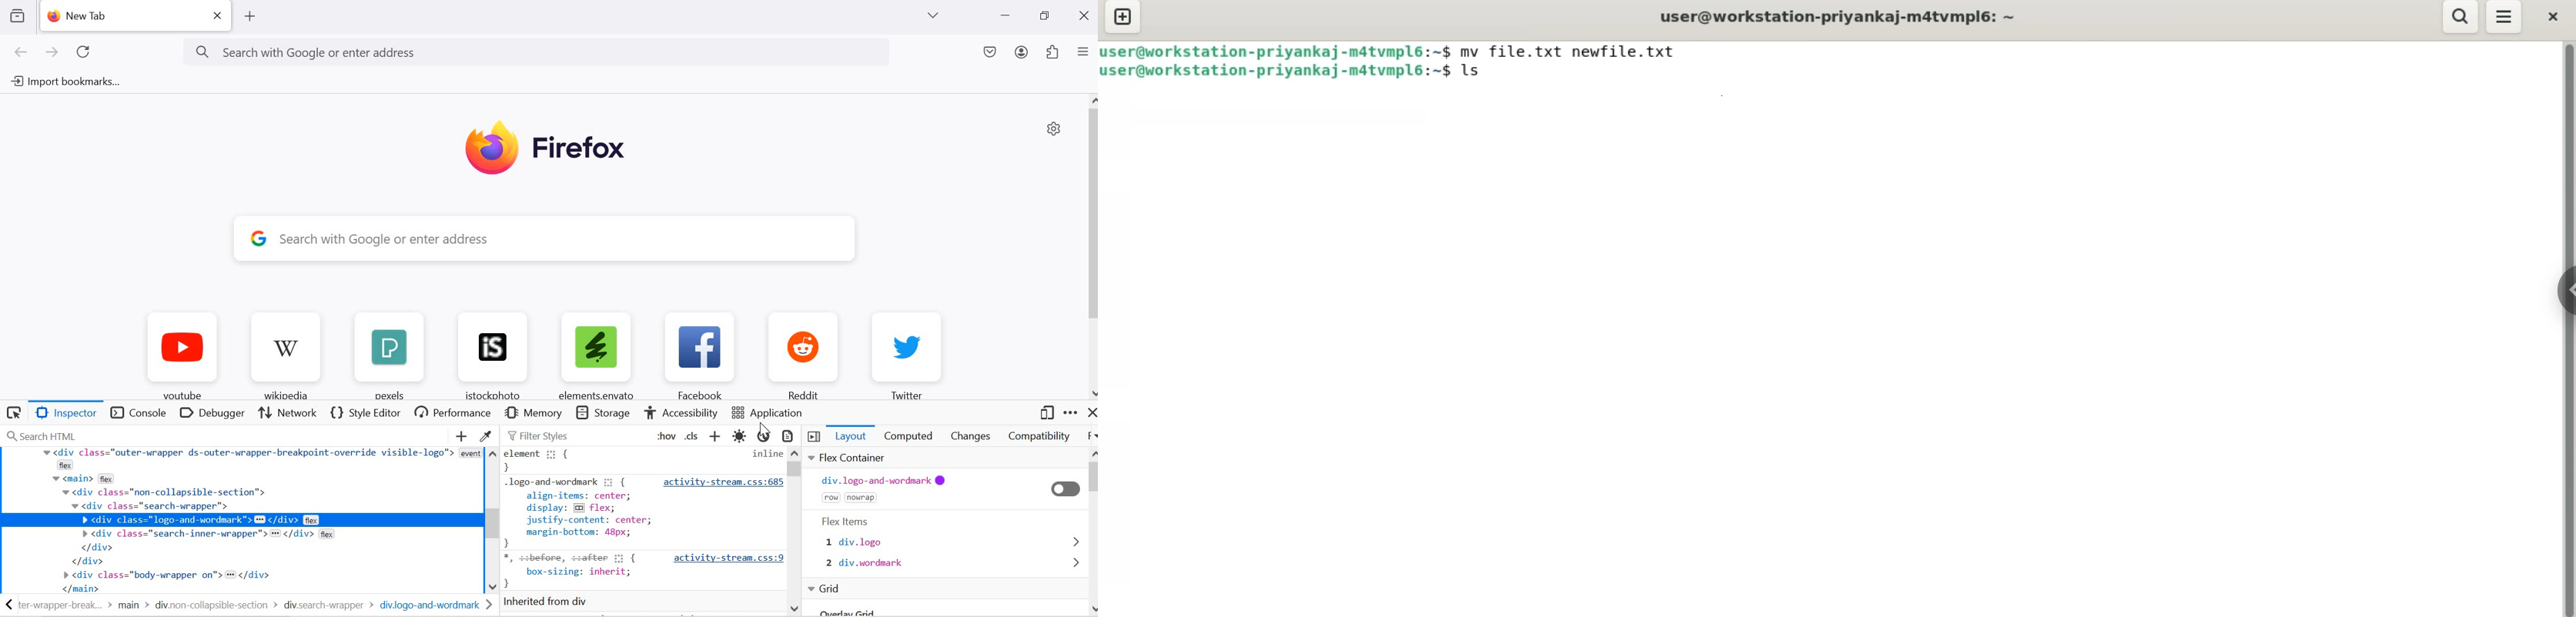  Describe the element at coordinates (1046, 412) in the screenshot. I see `responsive design mode` at that location.